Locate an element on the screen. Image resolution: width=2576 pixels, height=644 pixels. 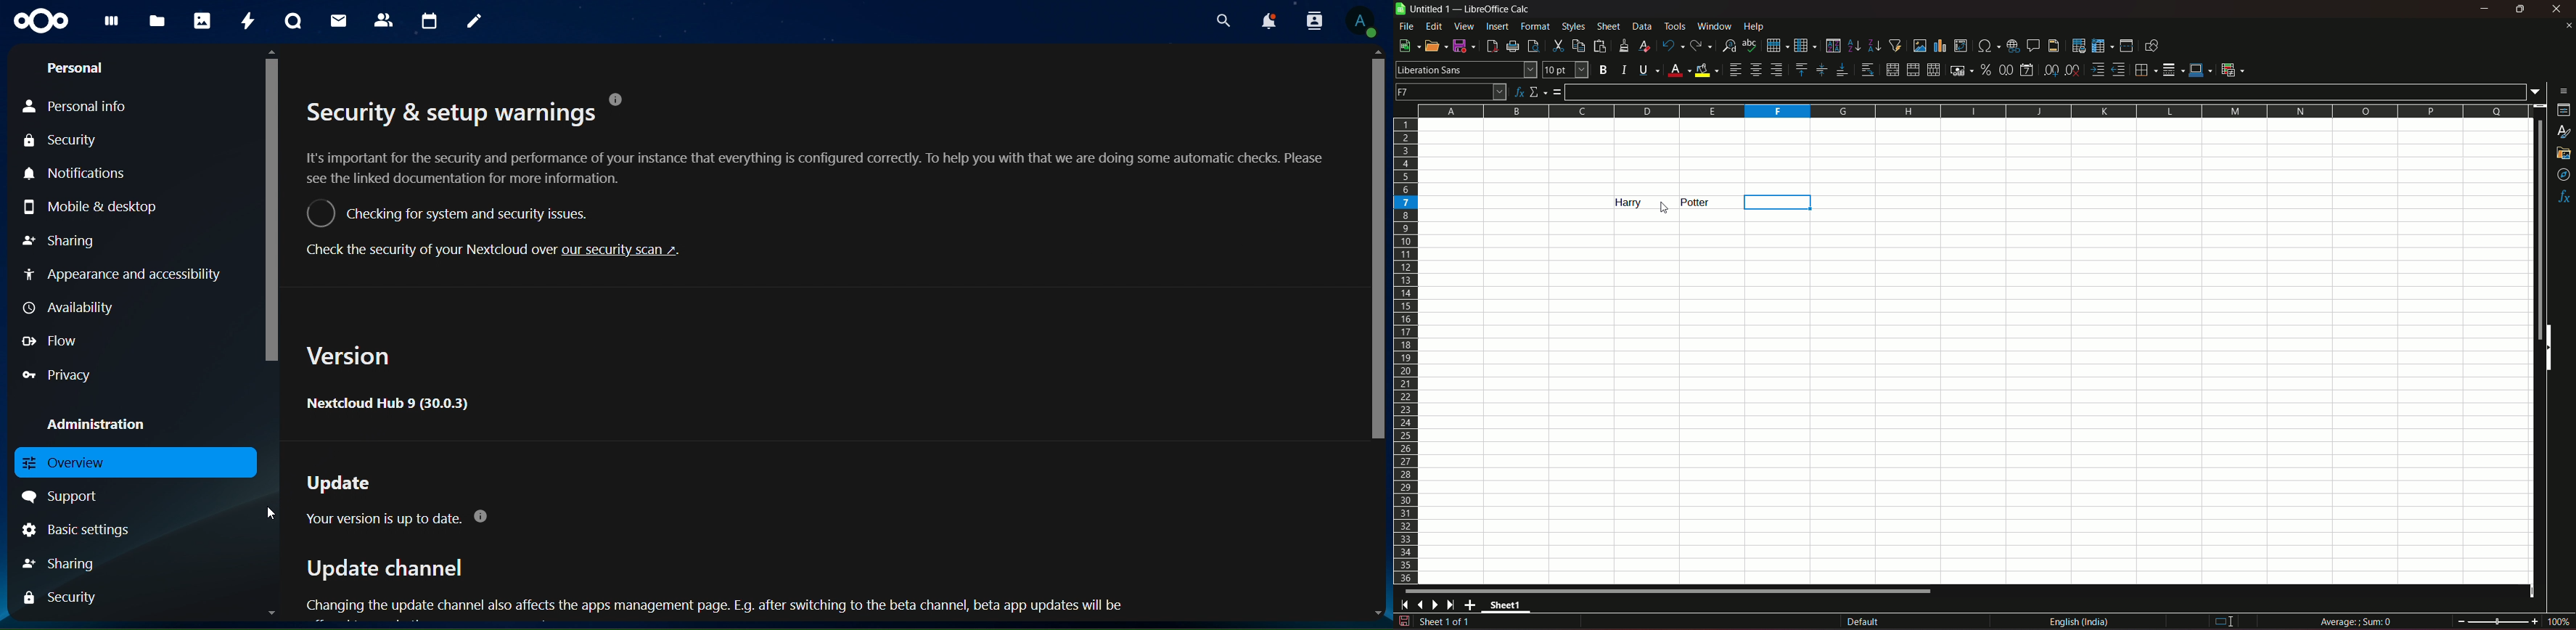
sort is located at coordinates (1833, 46).